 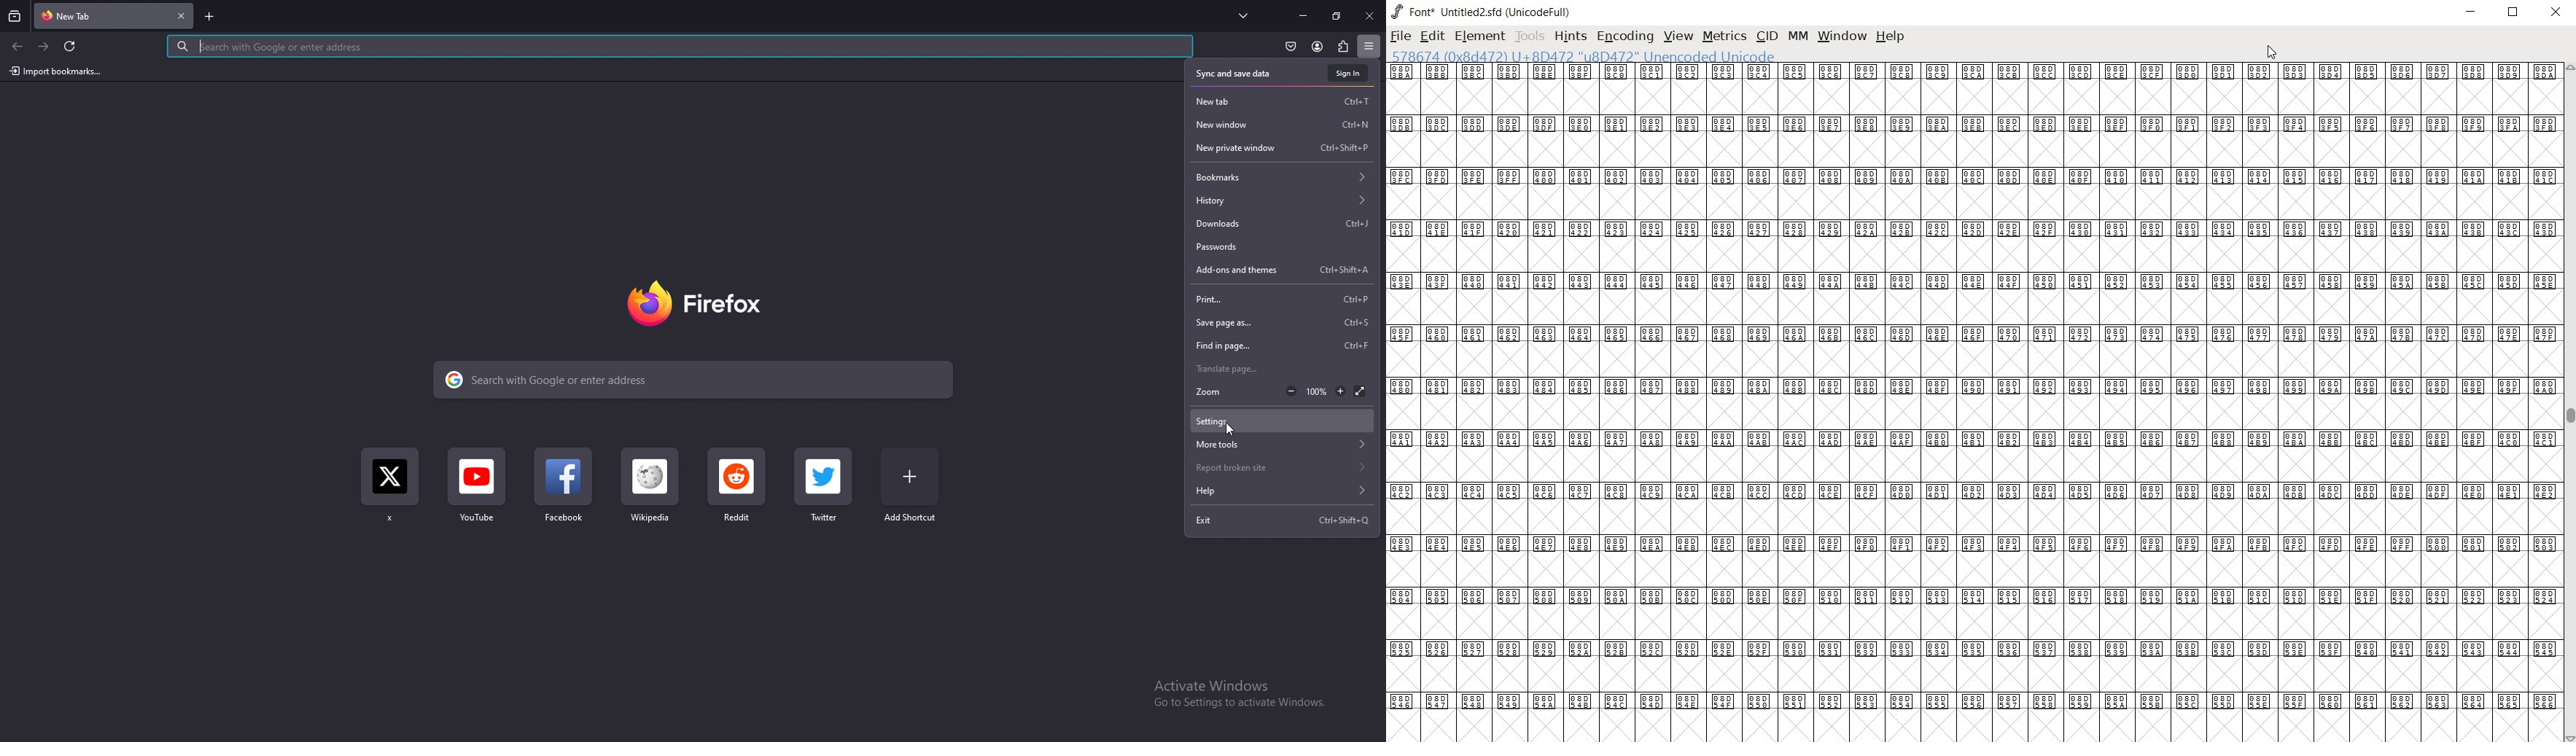 What do you see at coordinates (1273, 421) in the screenshot?
I see `settings` at bounding box center [1273, 421].